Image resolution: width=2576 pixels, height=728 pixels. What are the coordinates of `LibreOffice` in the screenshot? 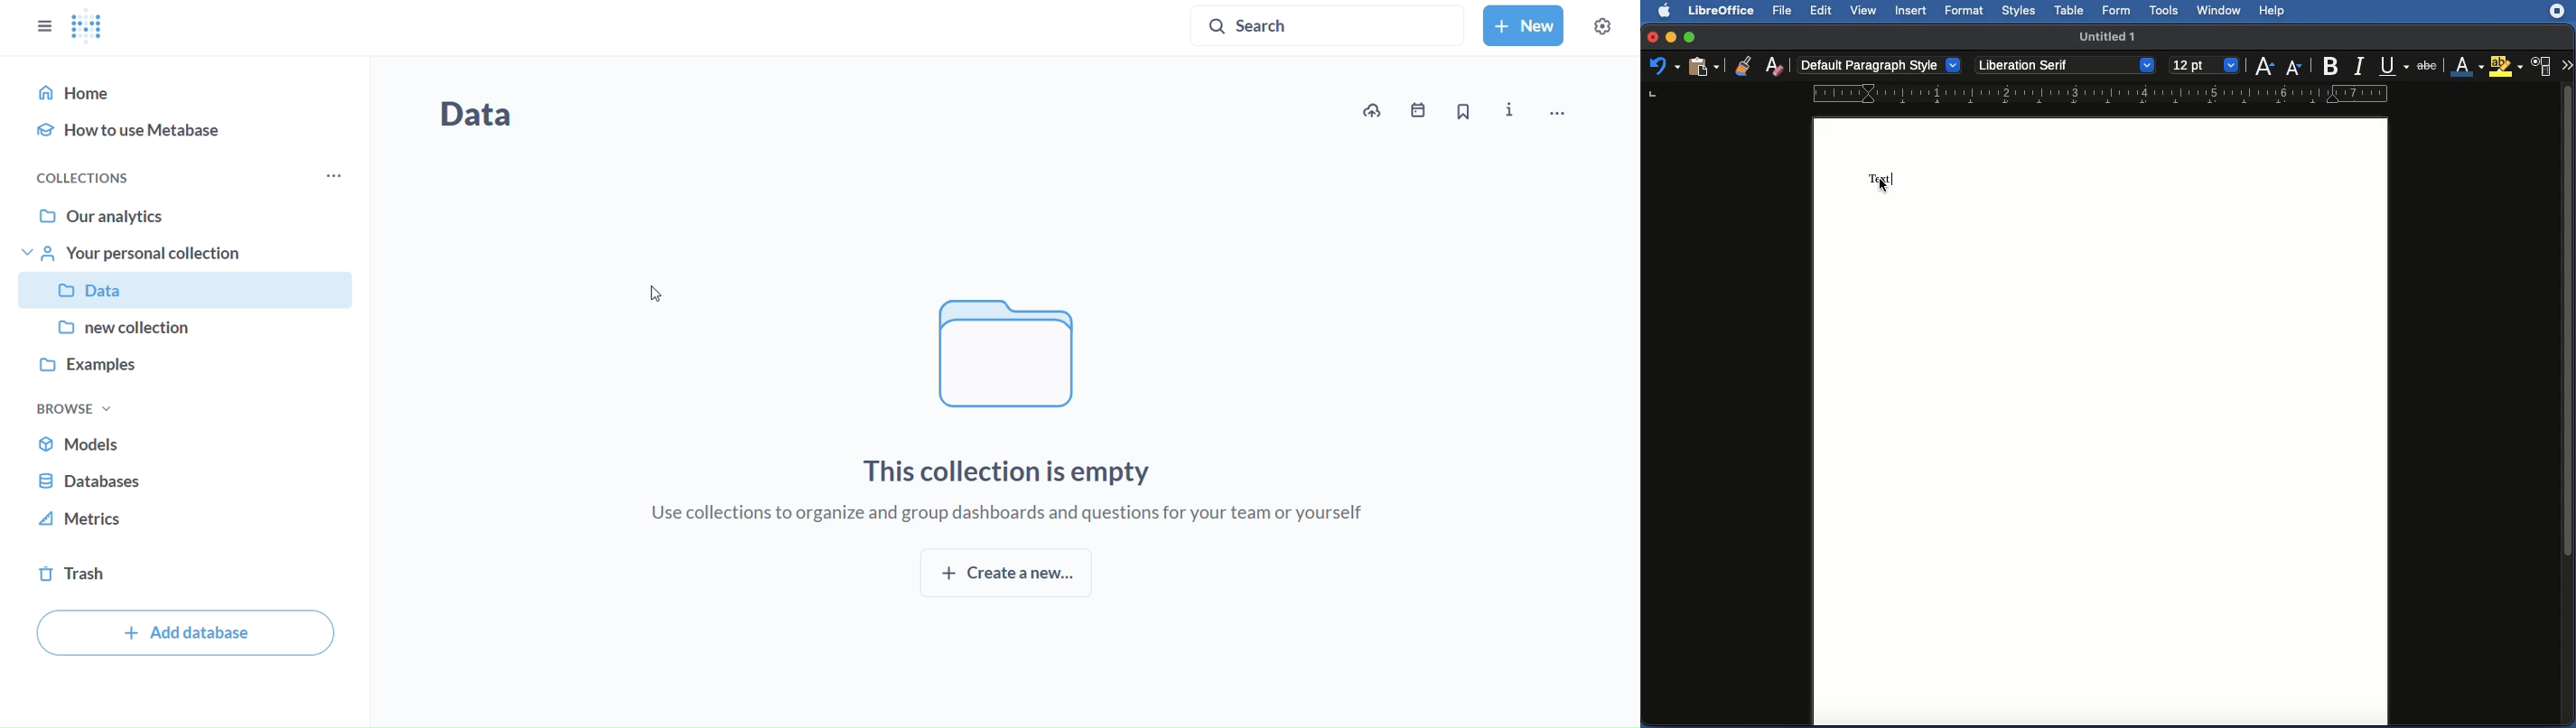 It's located at (1722, 11).